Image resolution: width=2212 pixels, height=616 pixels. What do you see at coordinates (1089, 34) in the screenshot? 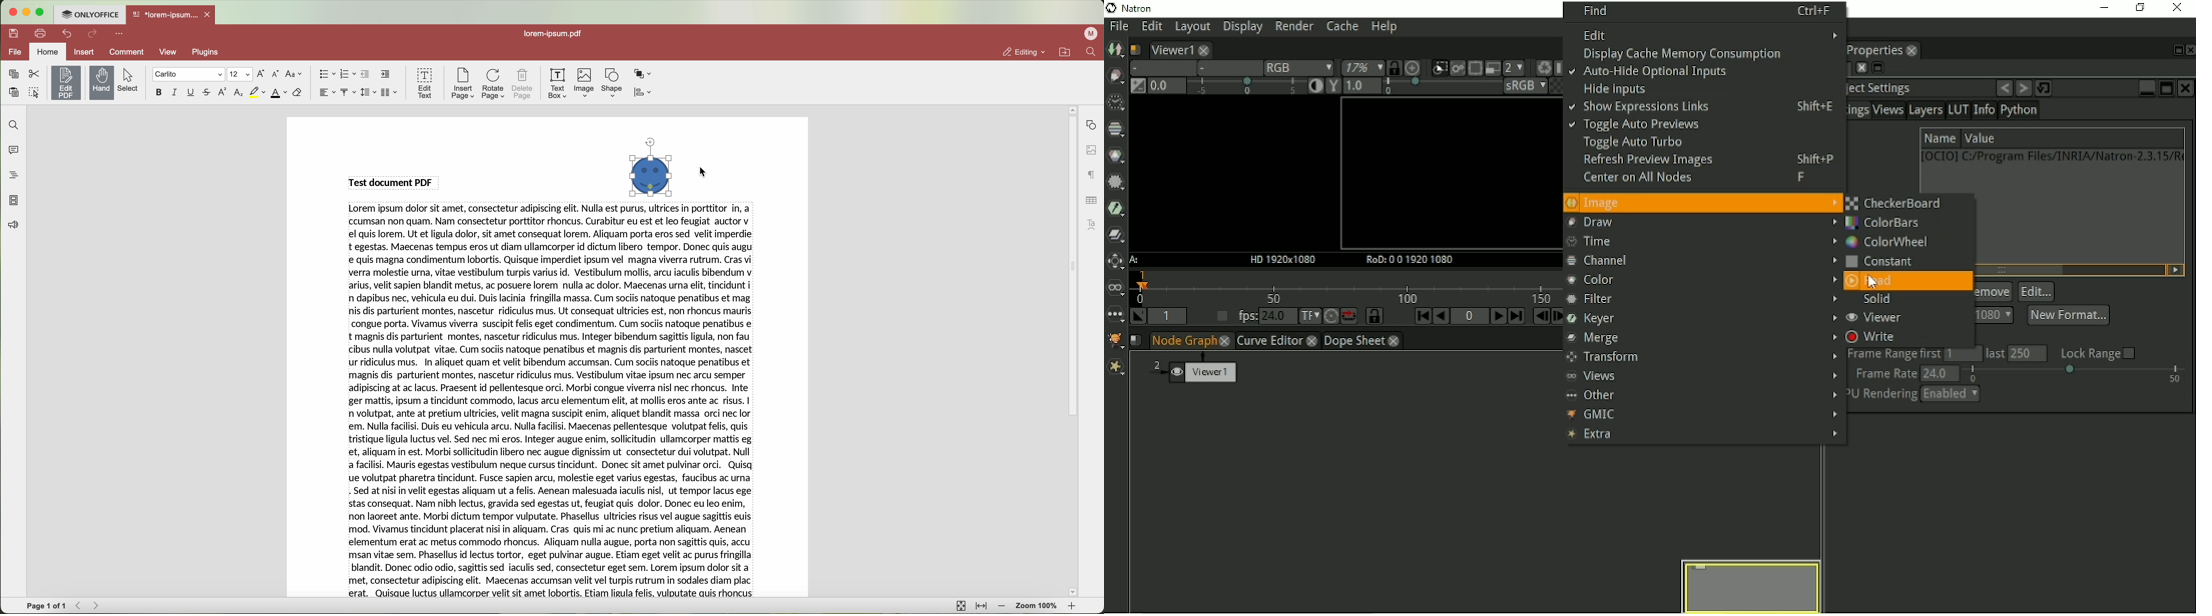
I see `profile` at bounding box center [1089, 34].